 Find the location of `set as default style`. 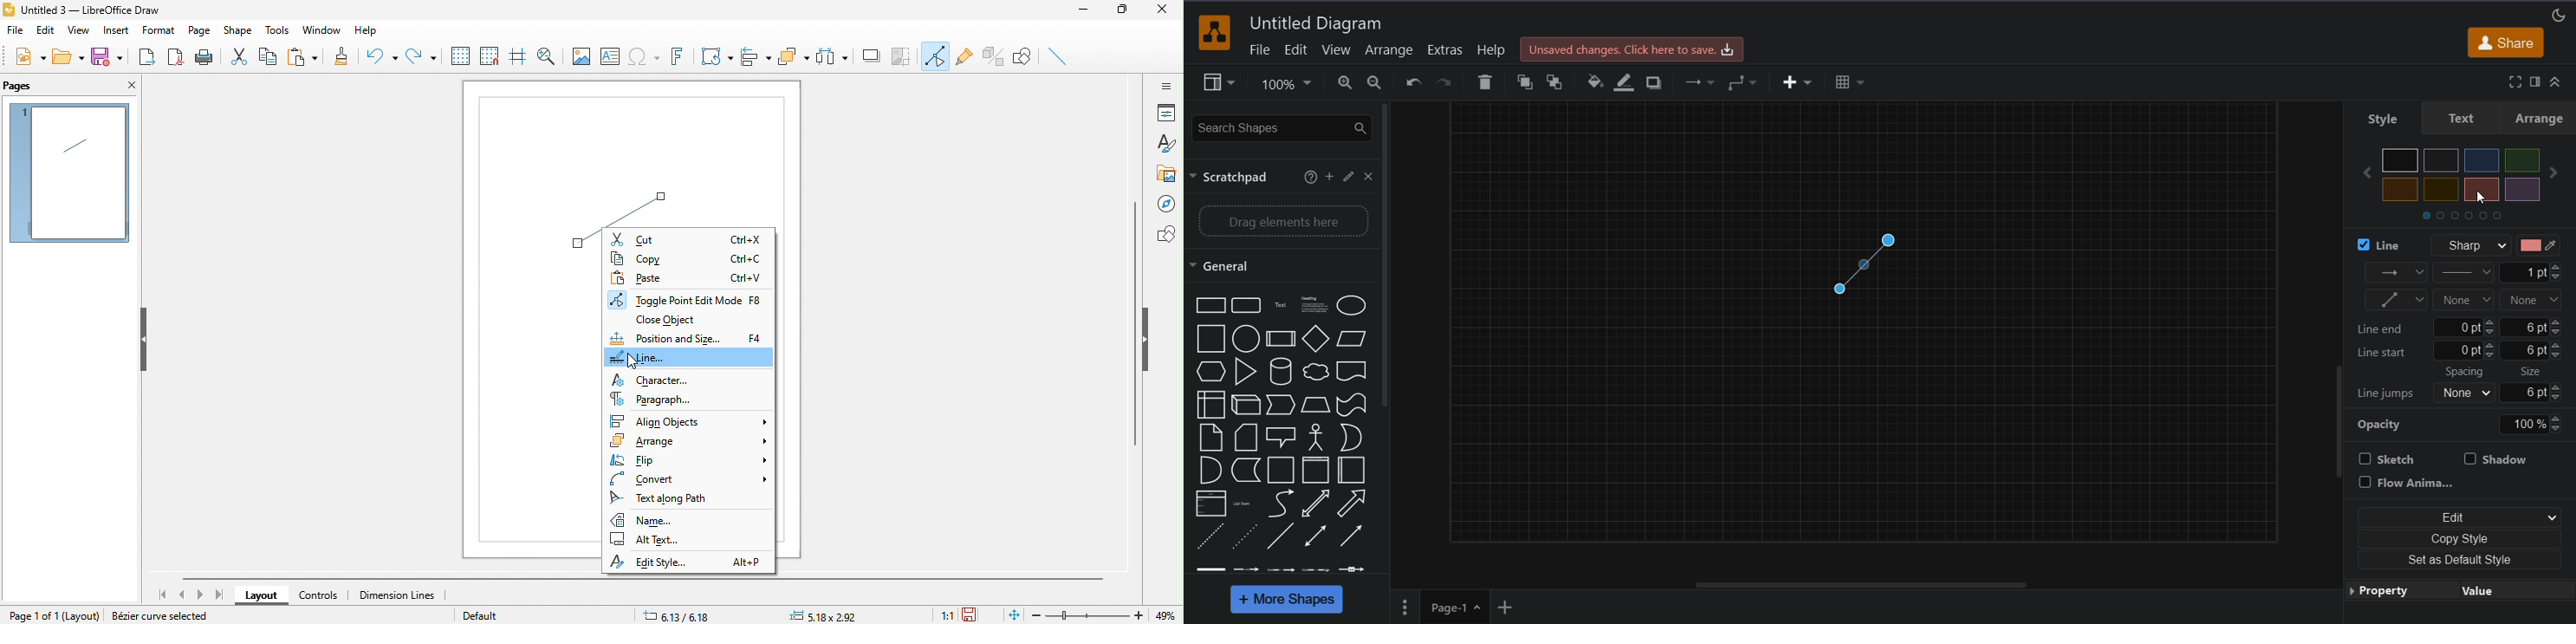

set as default style is located at coordinates (2457, 562).